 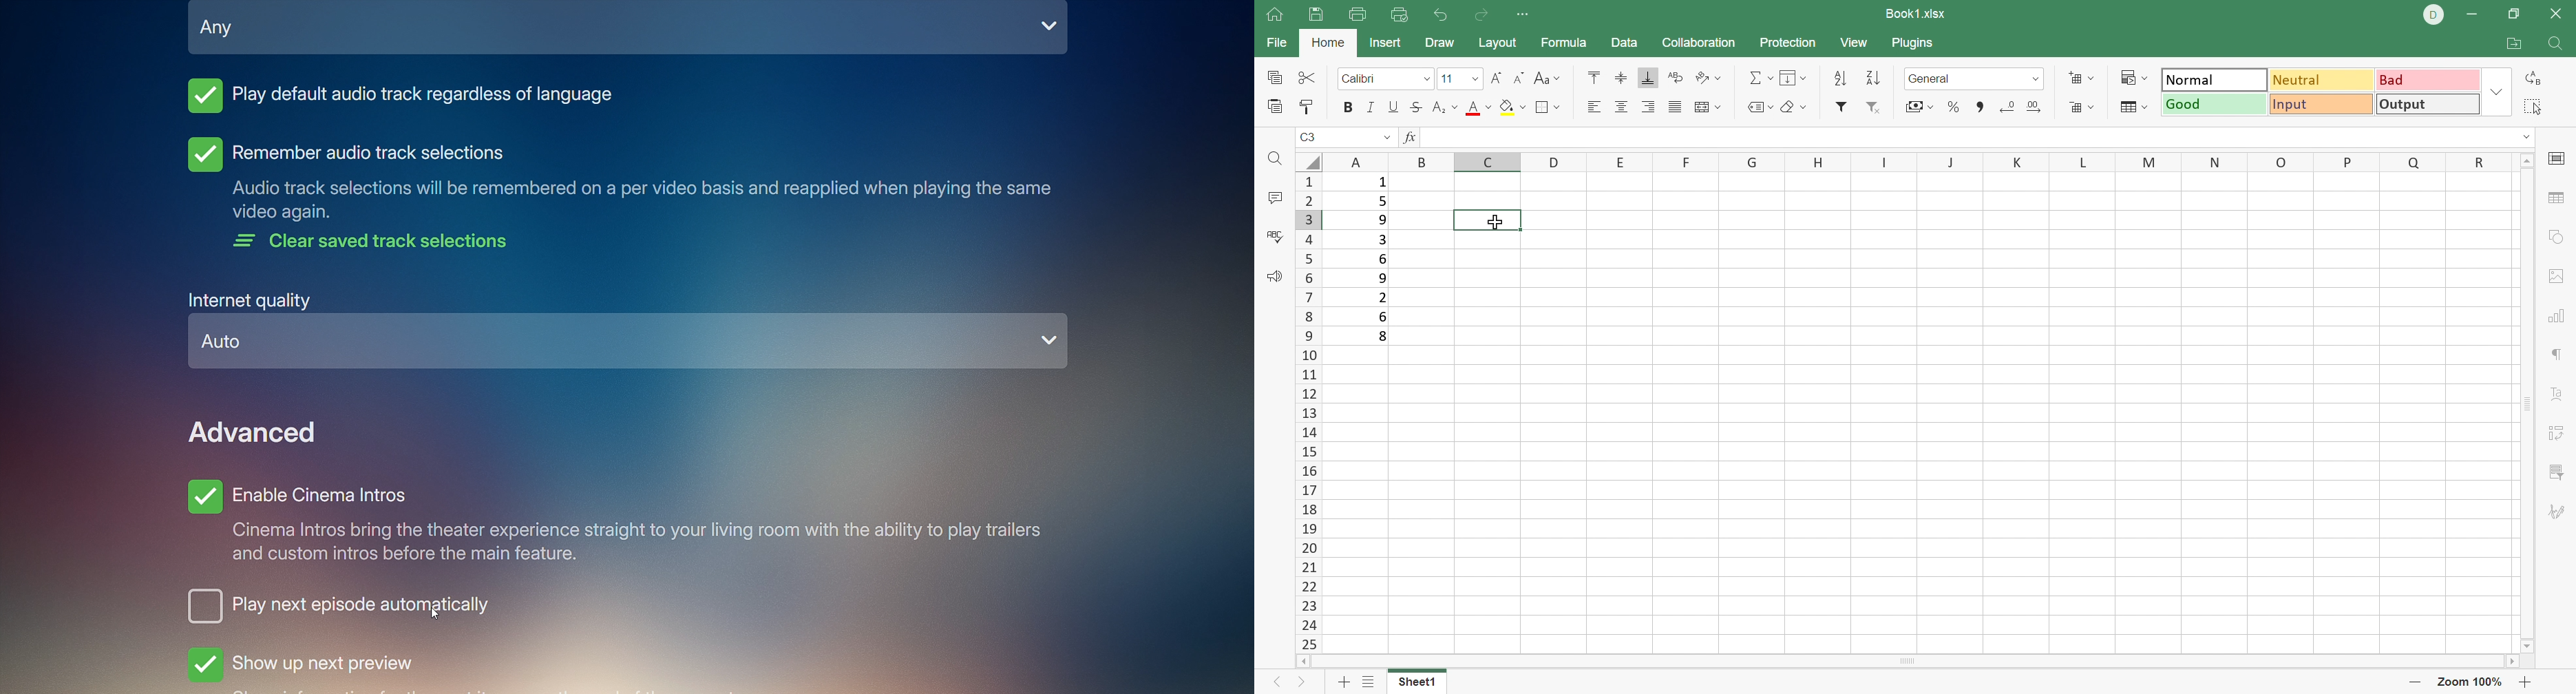 I want to click on Justified, so click(x=1674, y=107).